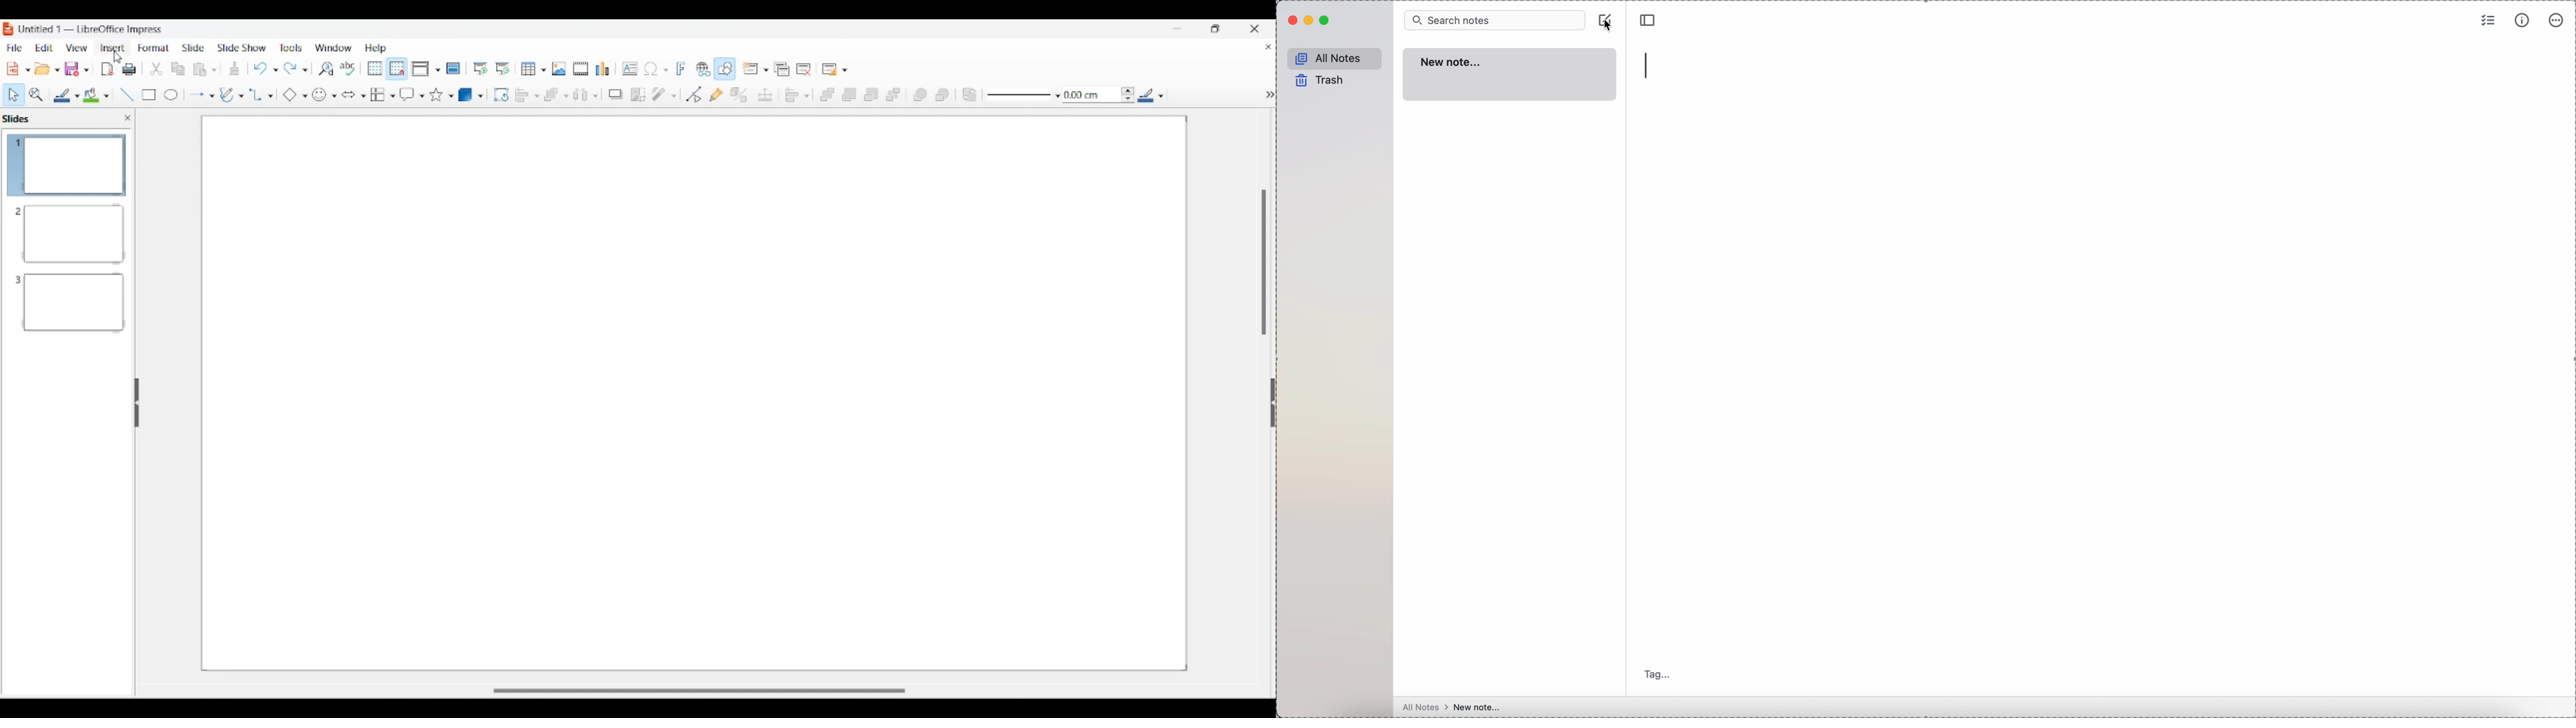  I want to click on Snap to grid highlighted, so click(397, 69).